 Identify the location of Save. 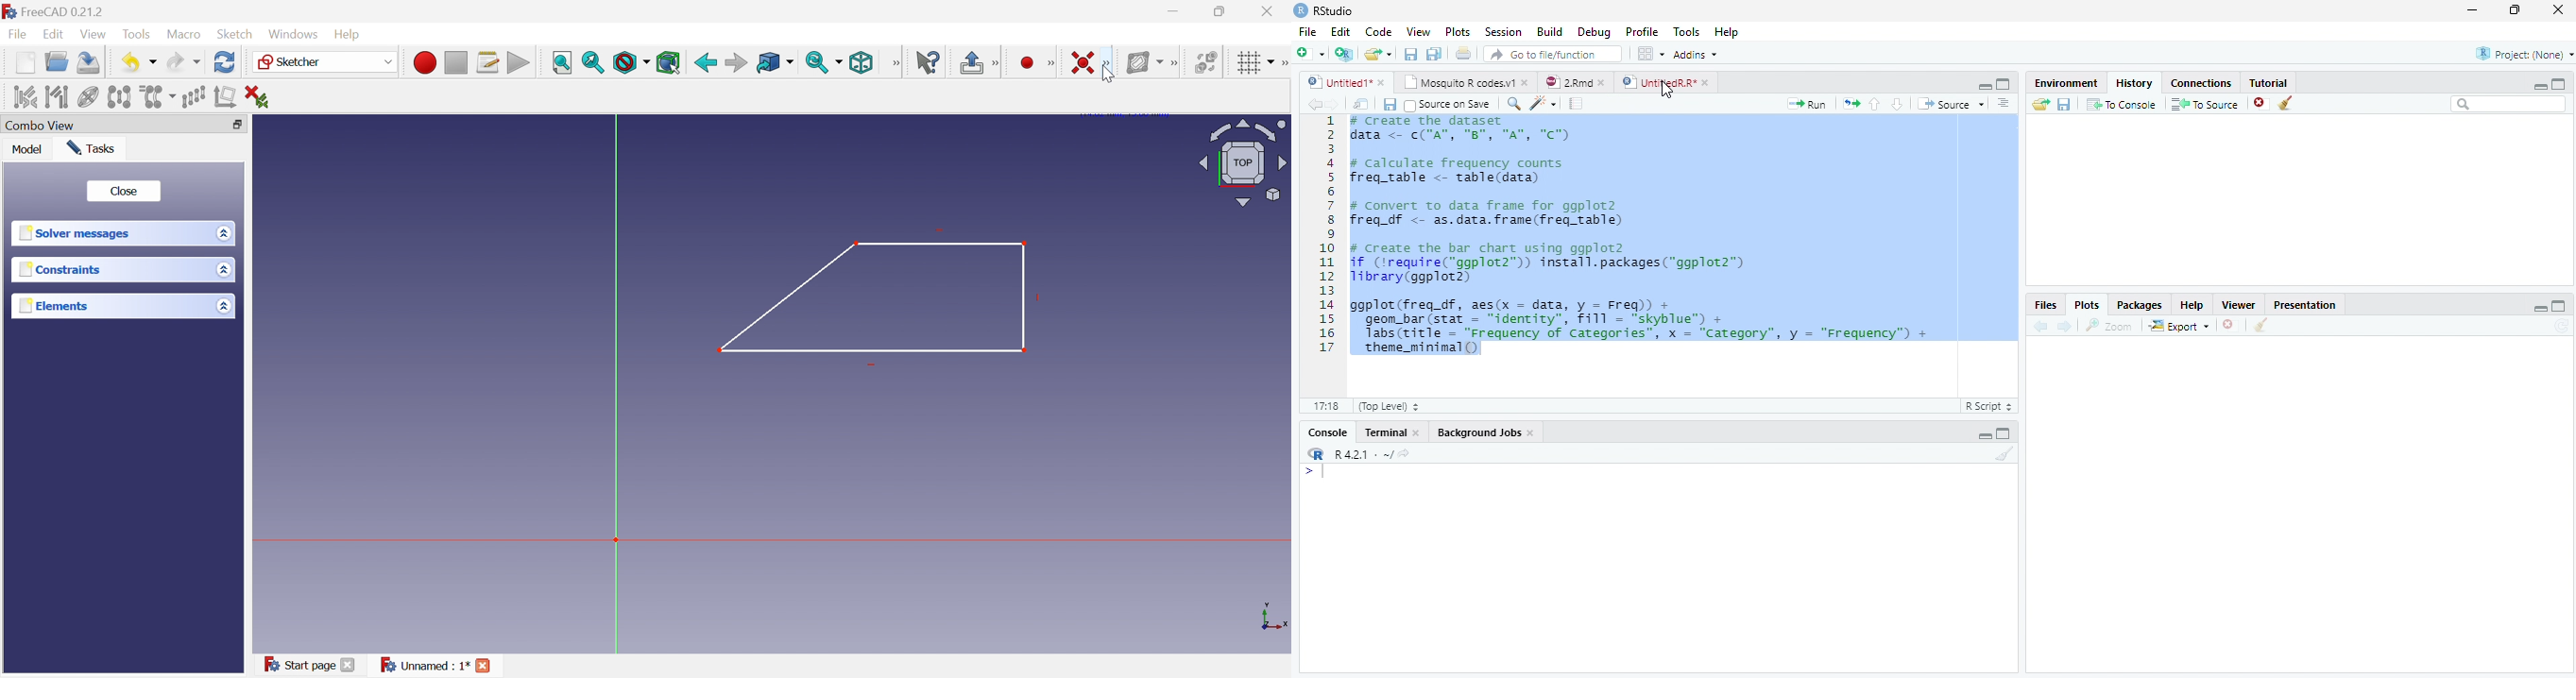
(2063, 107).